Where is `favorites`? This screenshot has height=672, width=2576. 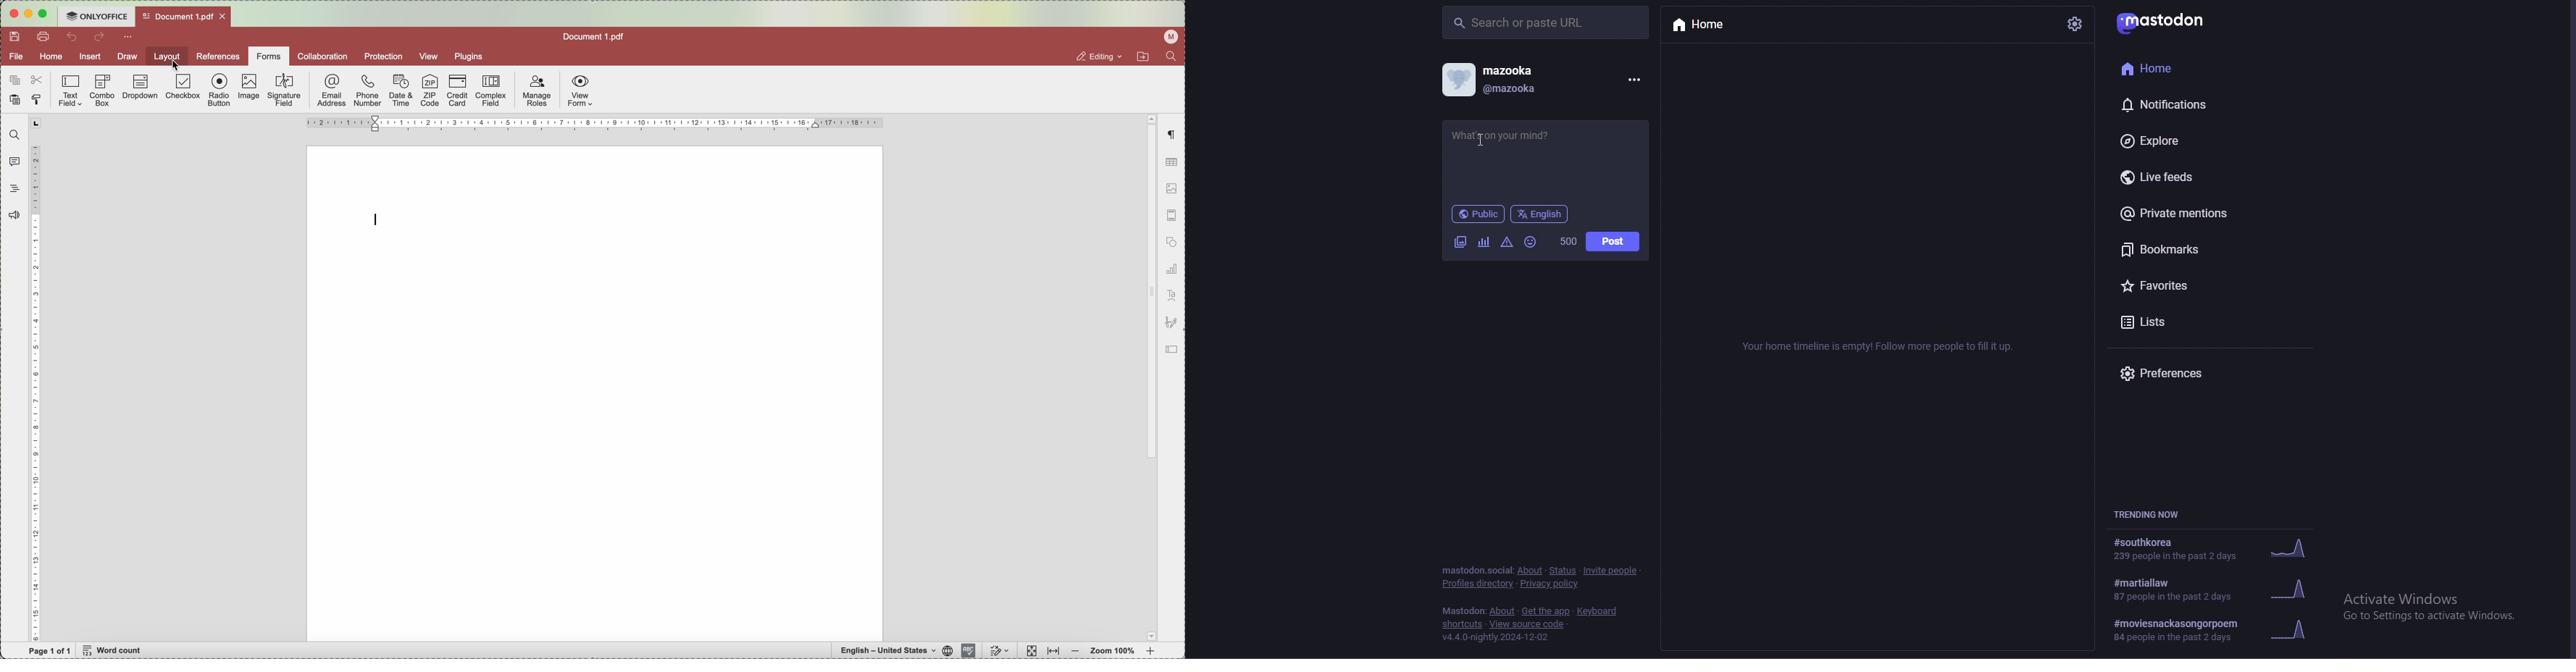 favorites is located at coordinates (2173, 287).